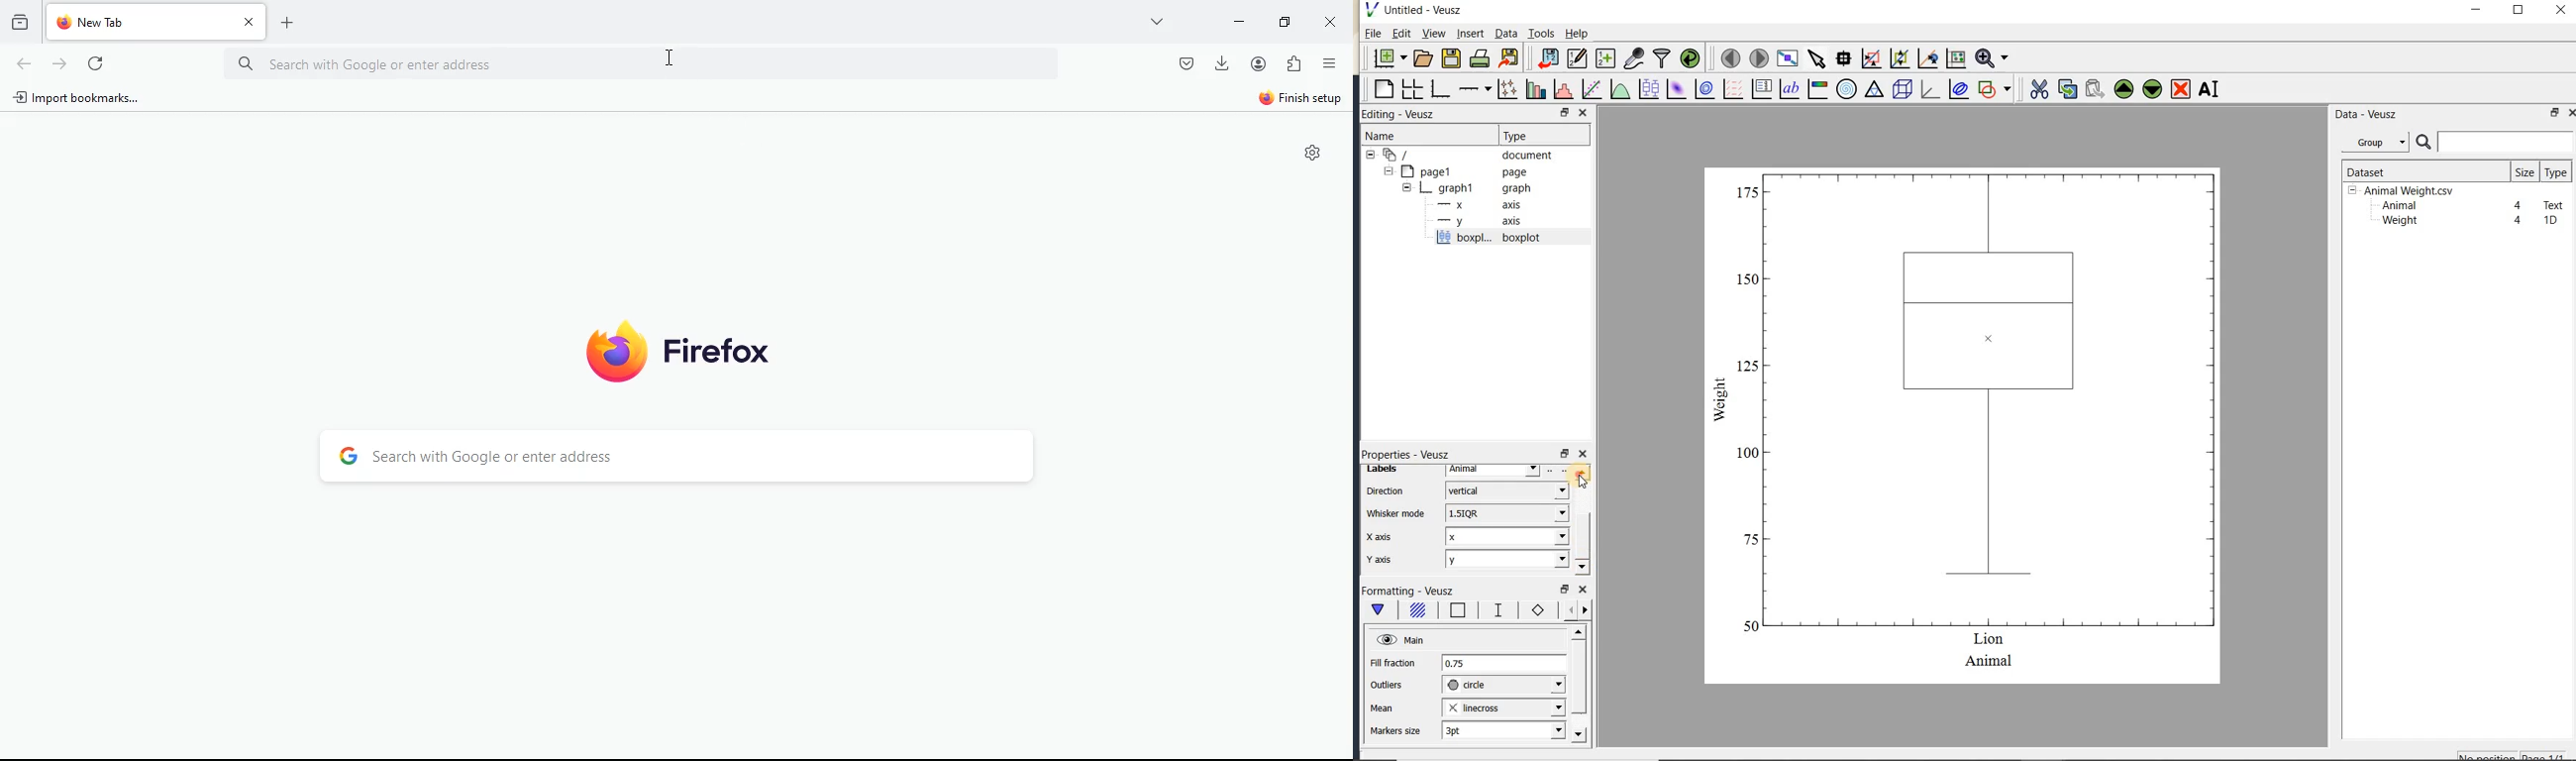  Describe the element at coordinates (2095, 90) in the screenshot. I see `paste widget from the clipboard` at that location.